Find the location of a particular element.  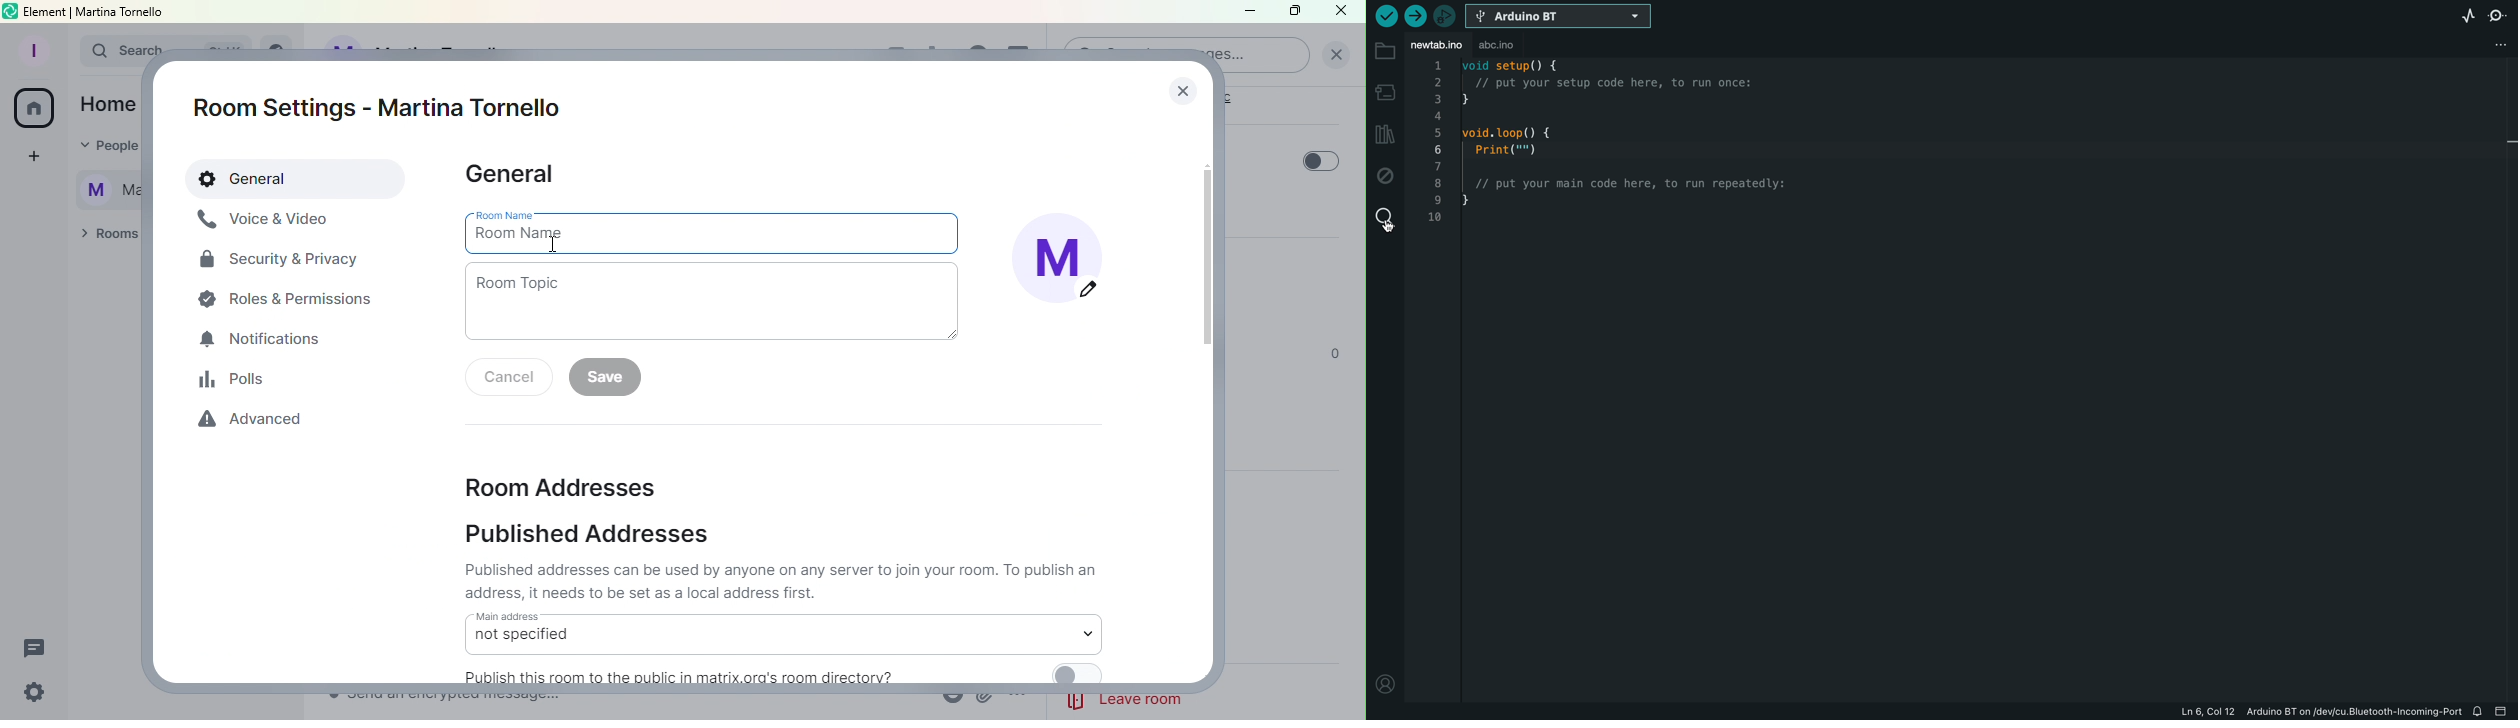

Save is located at coordinates (610, 378).